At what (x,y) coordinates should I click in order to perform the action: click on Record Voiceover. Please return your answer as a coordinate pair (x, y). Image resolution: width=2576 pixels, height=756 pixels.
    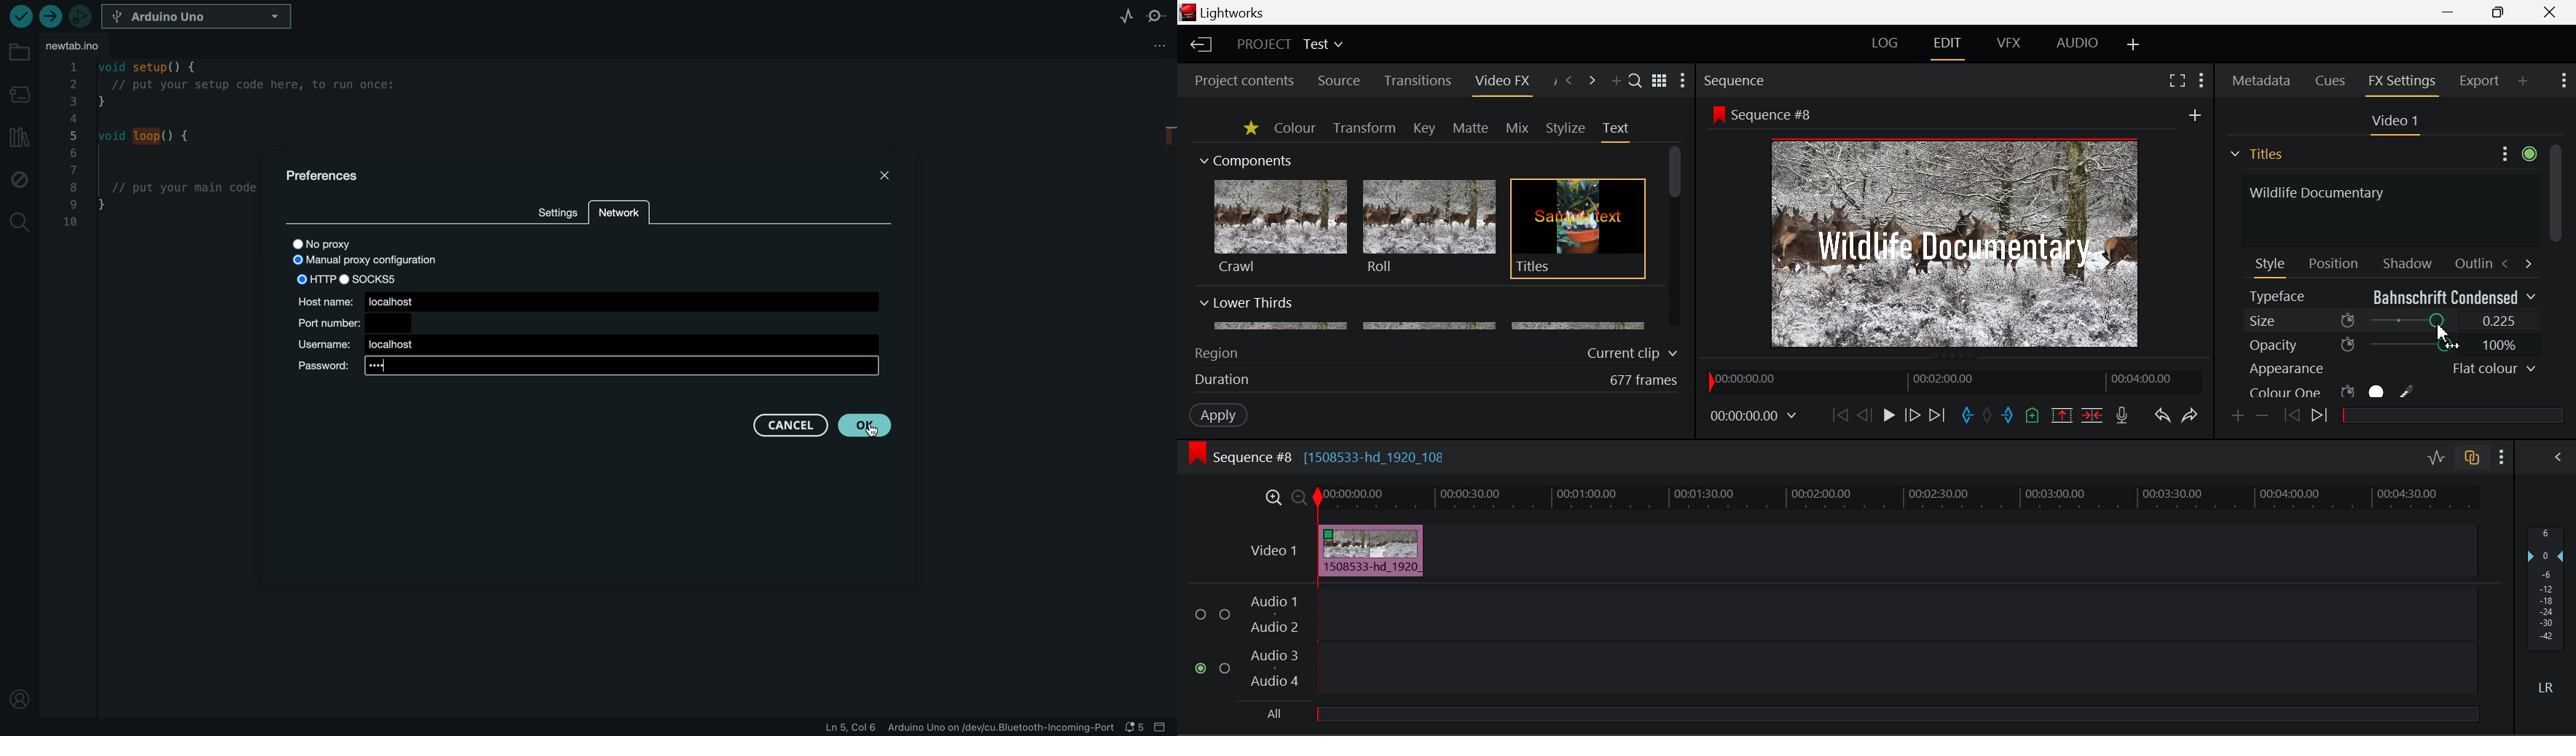
    Looking at the image, I should click on (2122, 418).